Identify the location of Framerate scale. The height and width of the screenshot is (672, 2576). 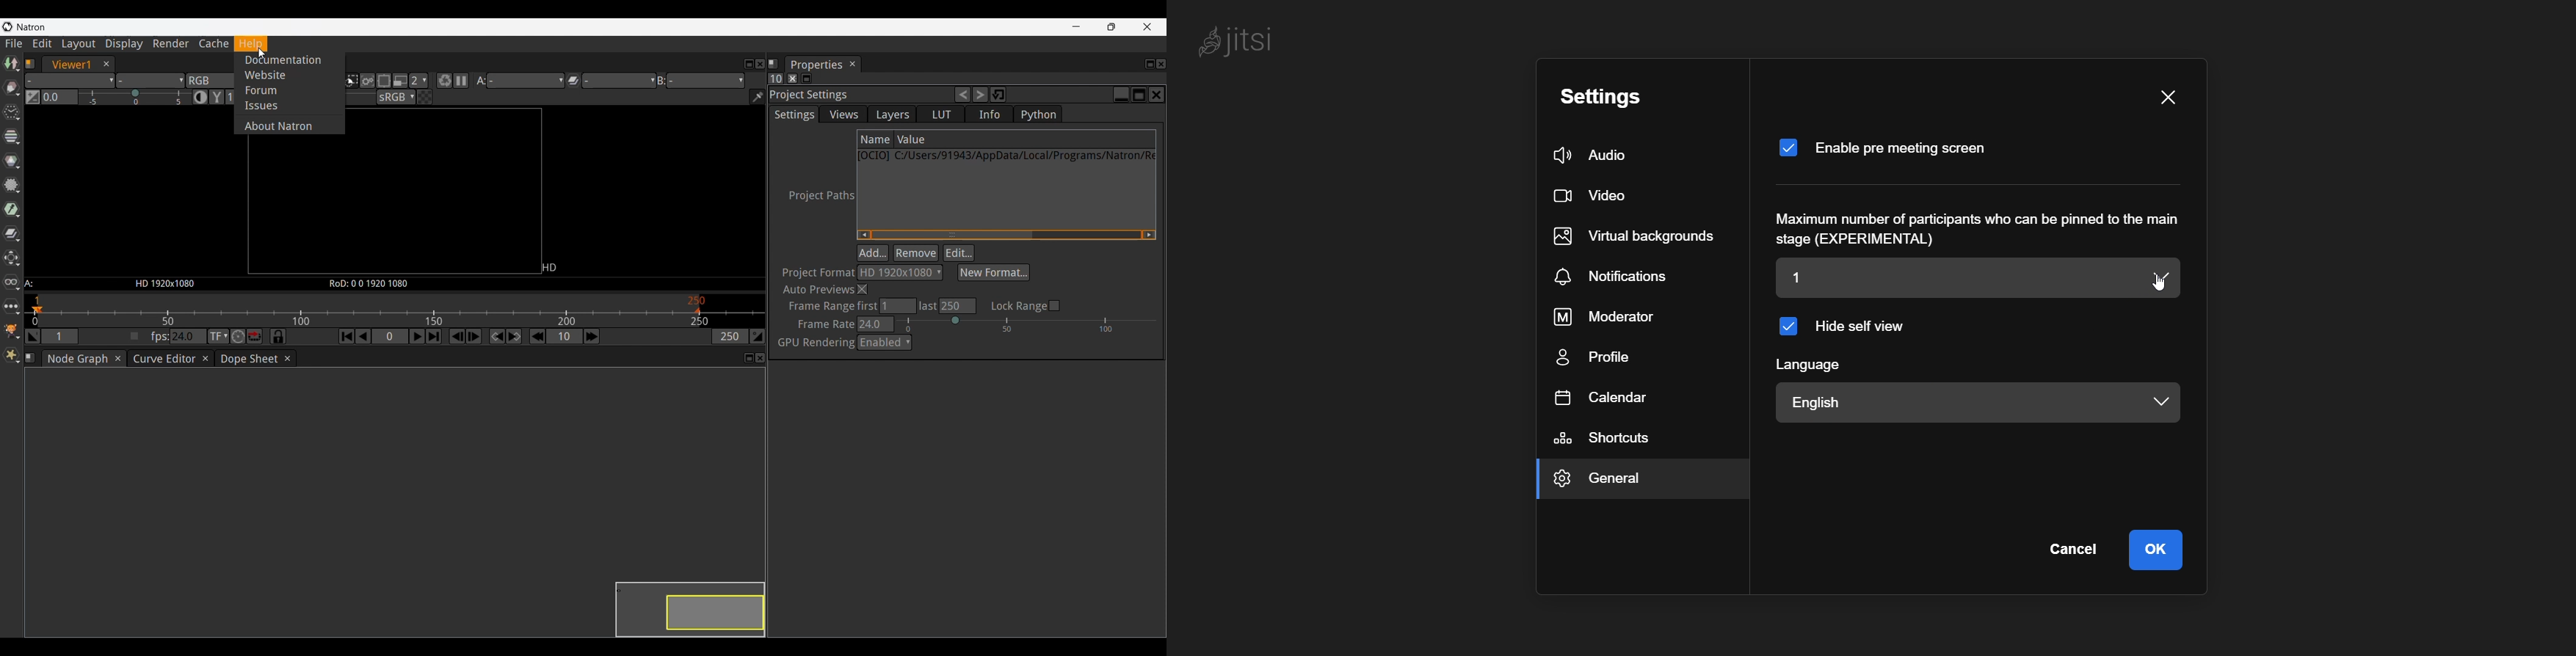
(369, 310).